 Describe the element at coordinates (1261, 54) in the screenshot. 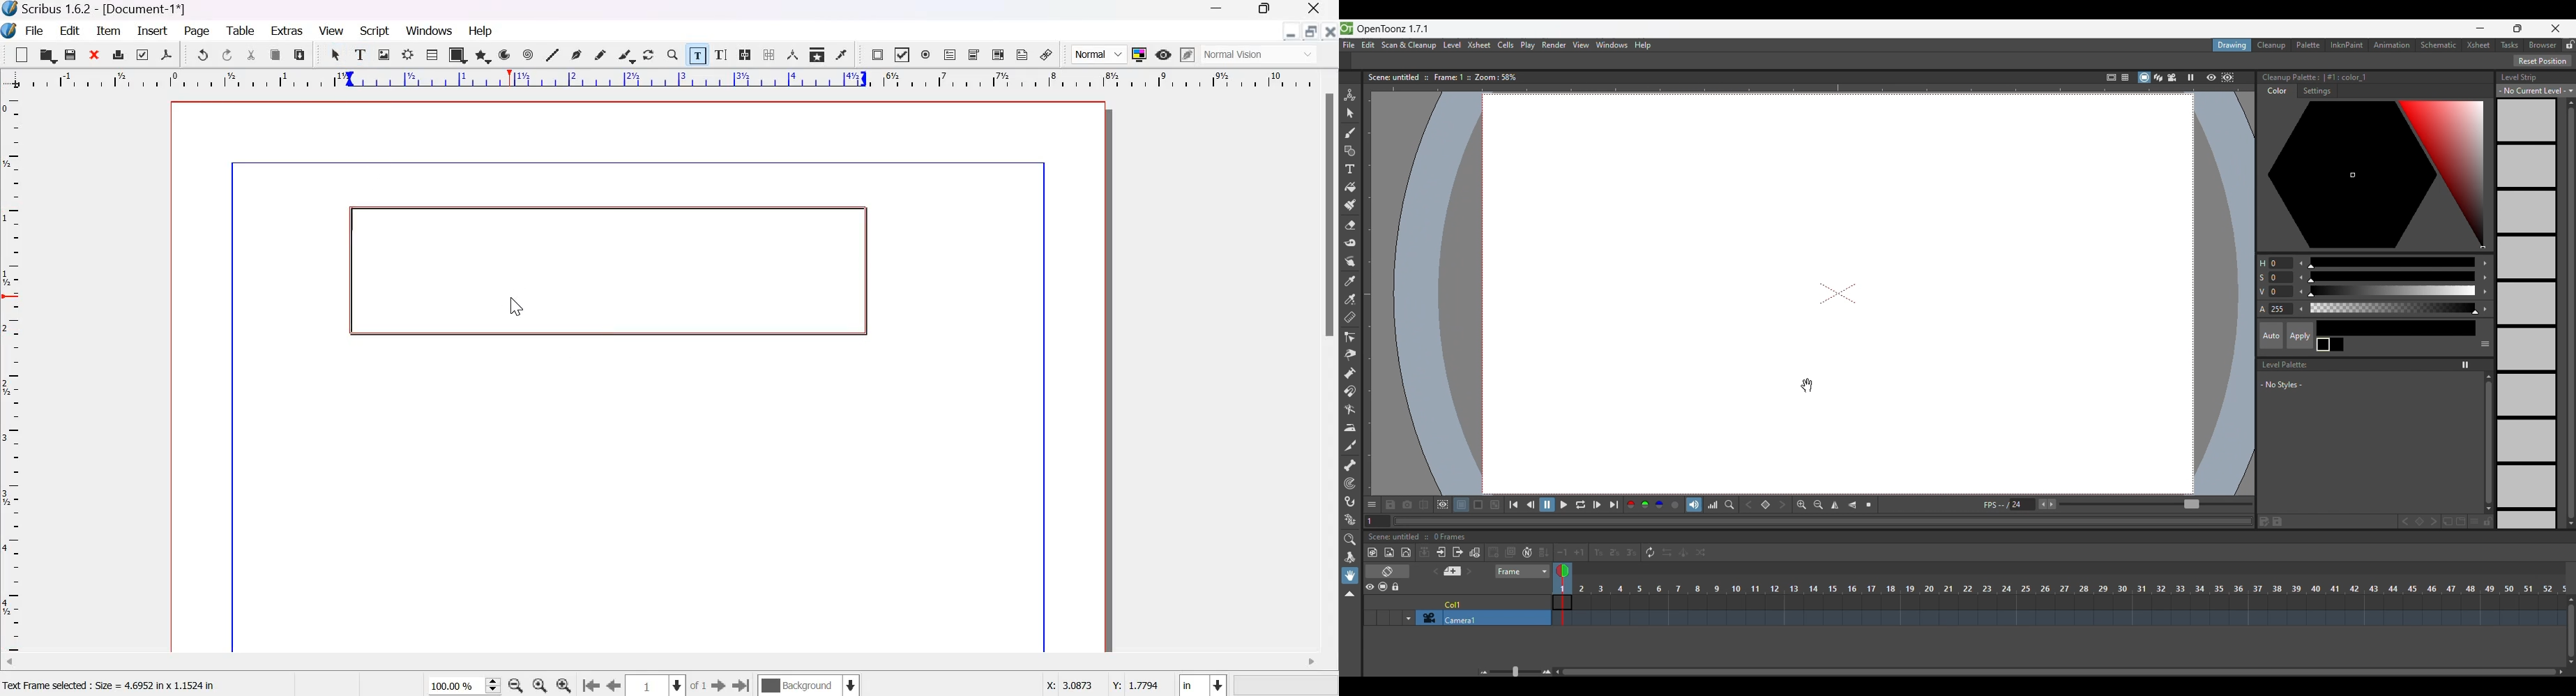

I see `Normal Vision` at that location.